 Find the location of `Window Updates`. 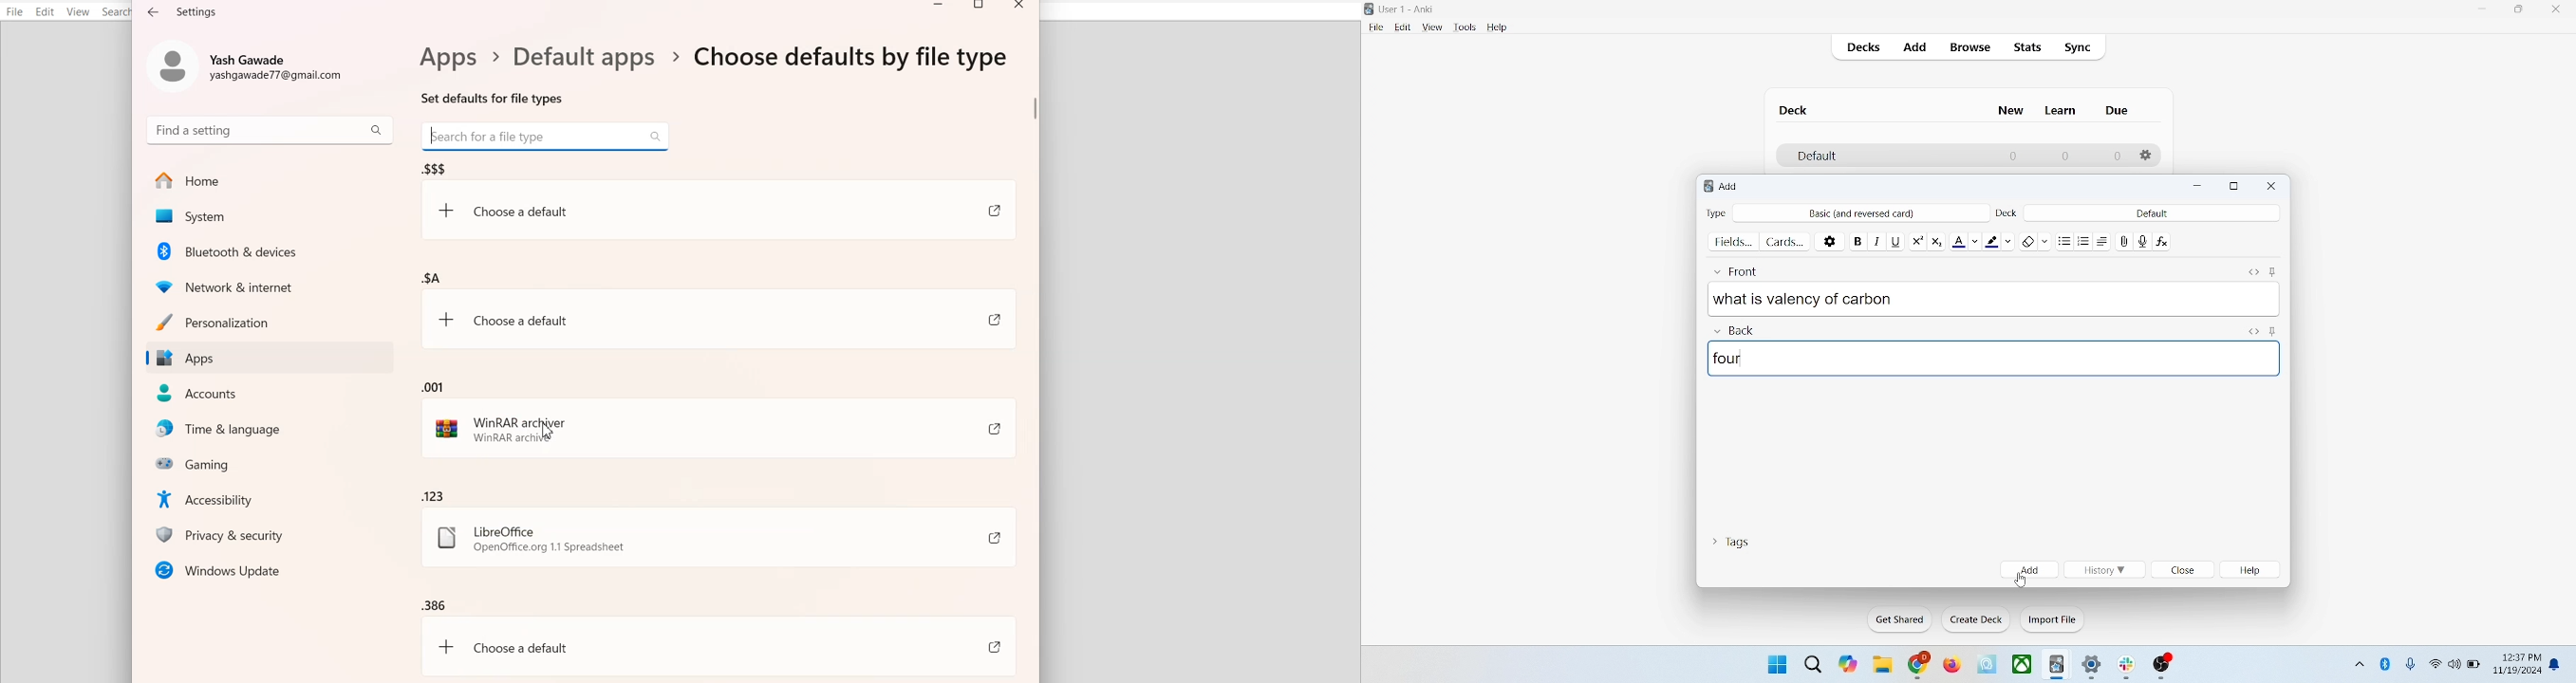

Window Updates is located at coordinates (269, 570).